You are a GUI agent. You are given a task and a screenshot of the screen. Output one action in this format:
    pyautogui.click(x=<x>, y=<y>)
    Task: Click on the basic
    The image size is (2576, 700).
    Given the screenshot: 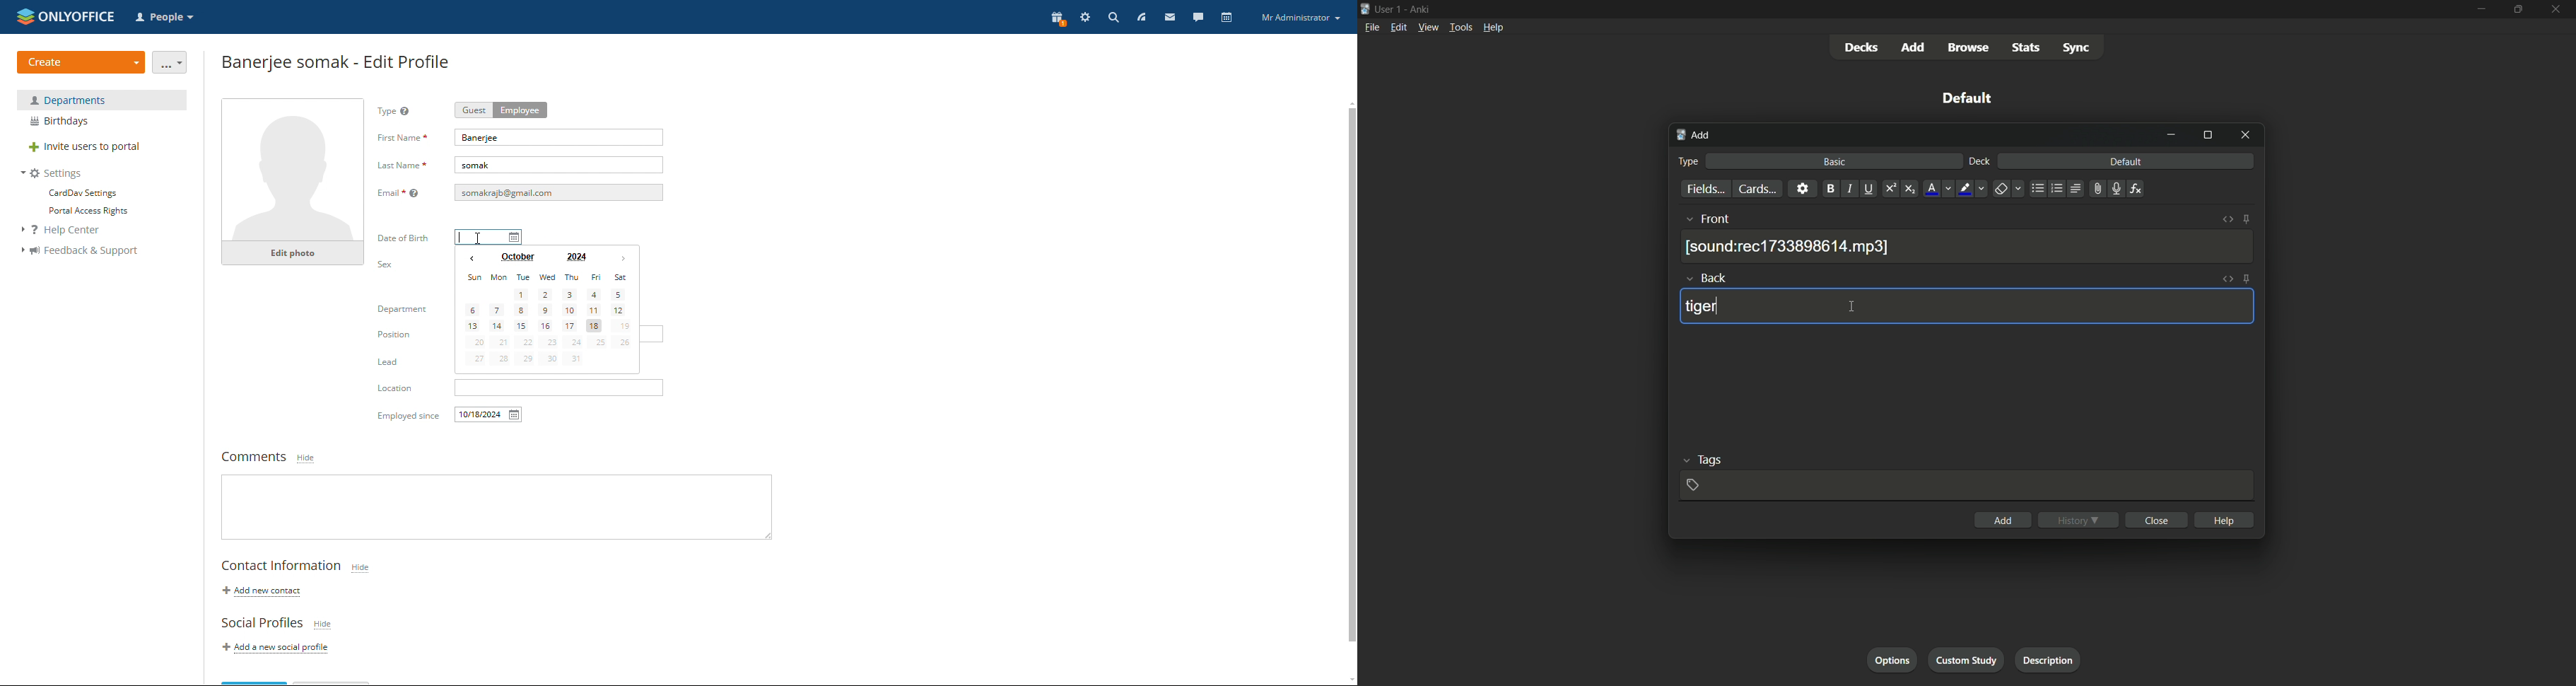 What is the action you would take?
    pyautogui.click(x=1835, y=162)
    